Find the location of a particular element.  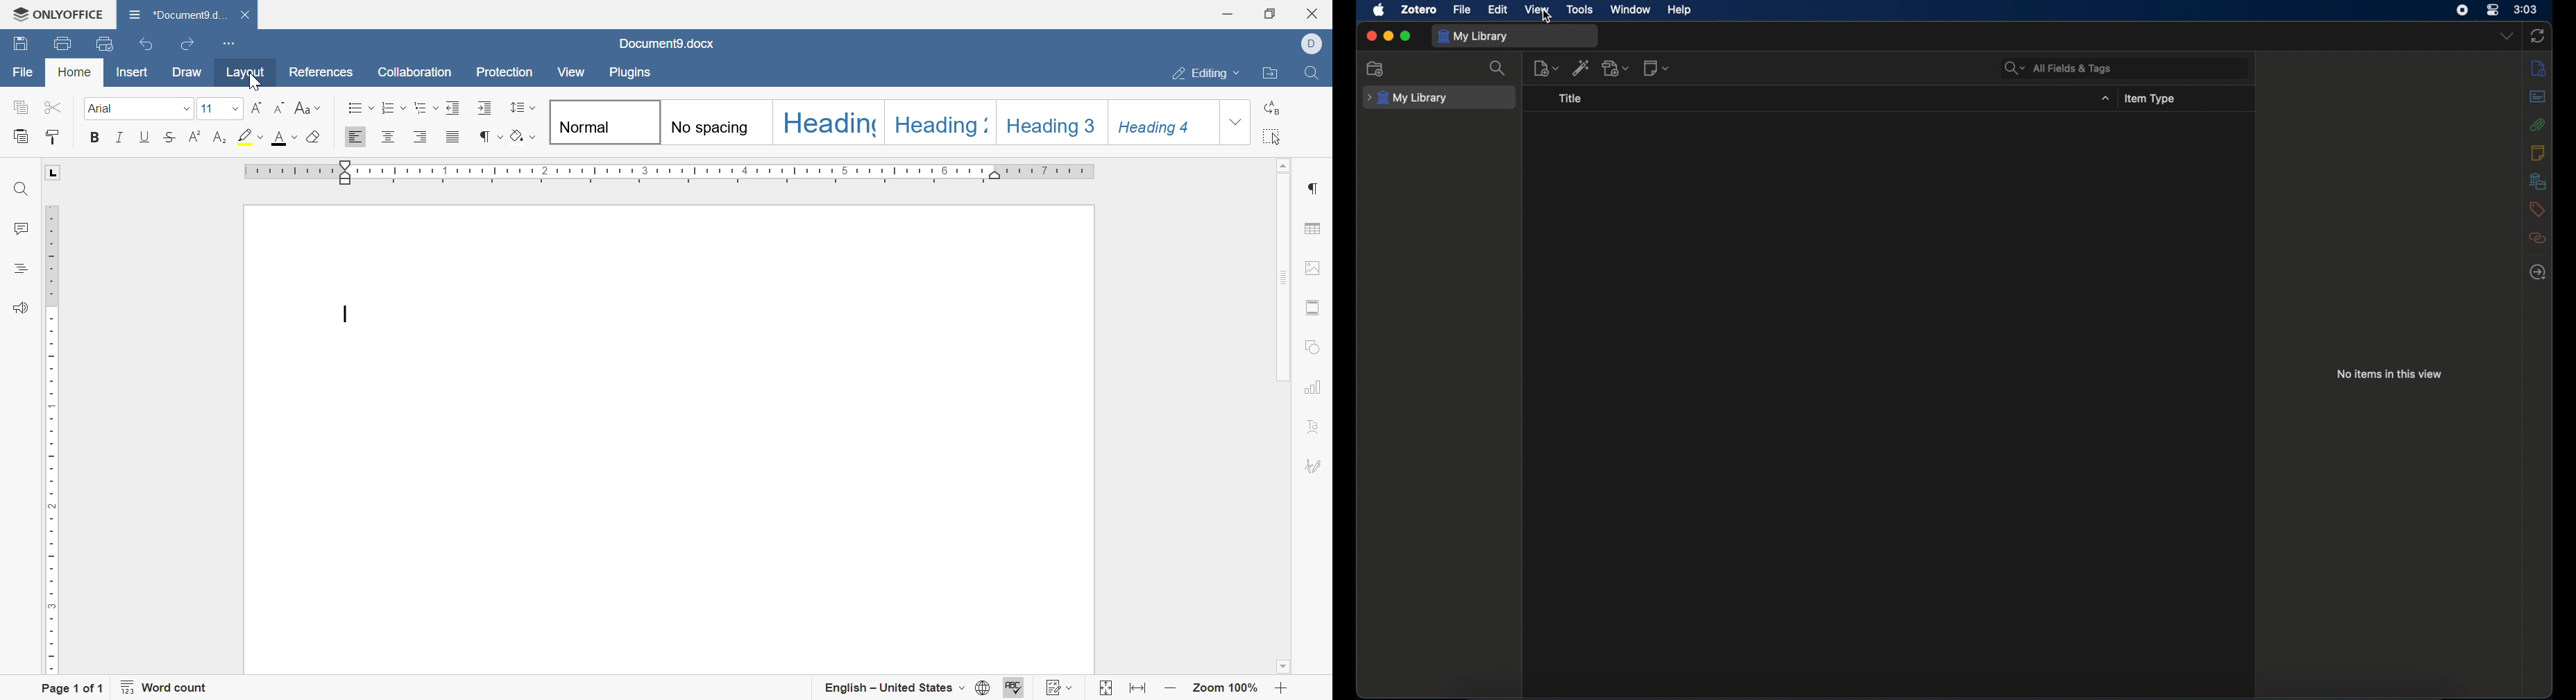

italic is located at coordinates (124, 137).